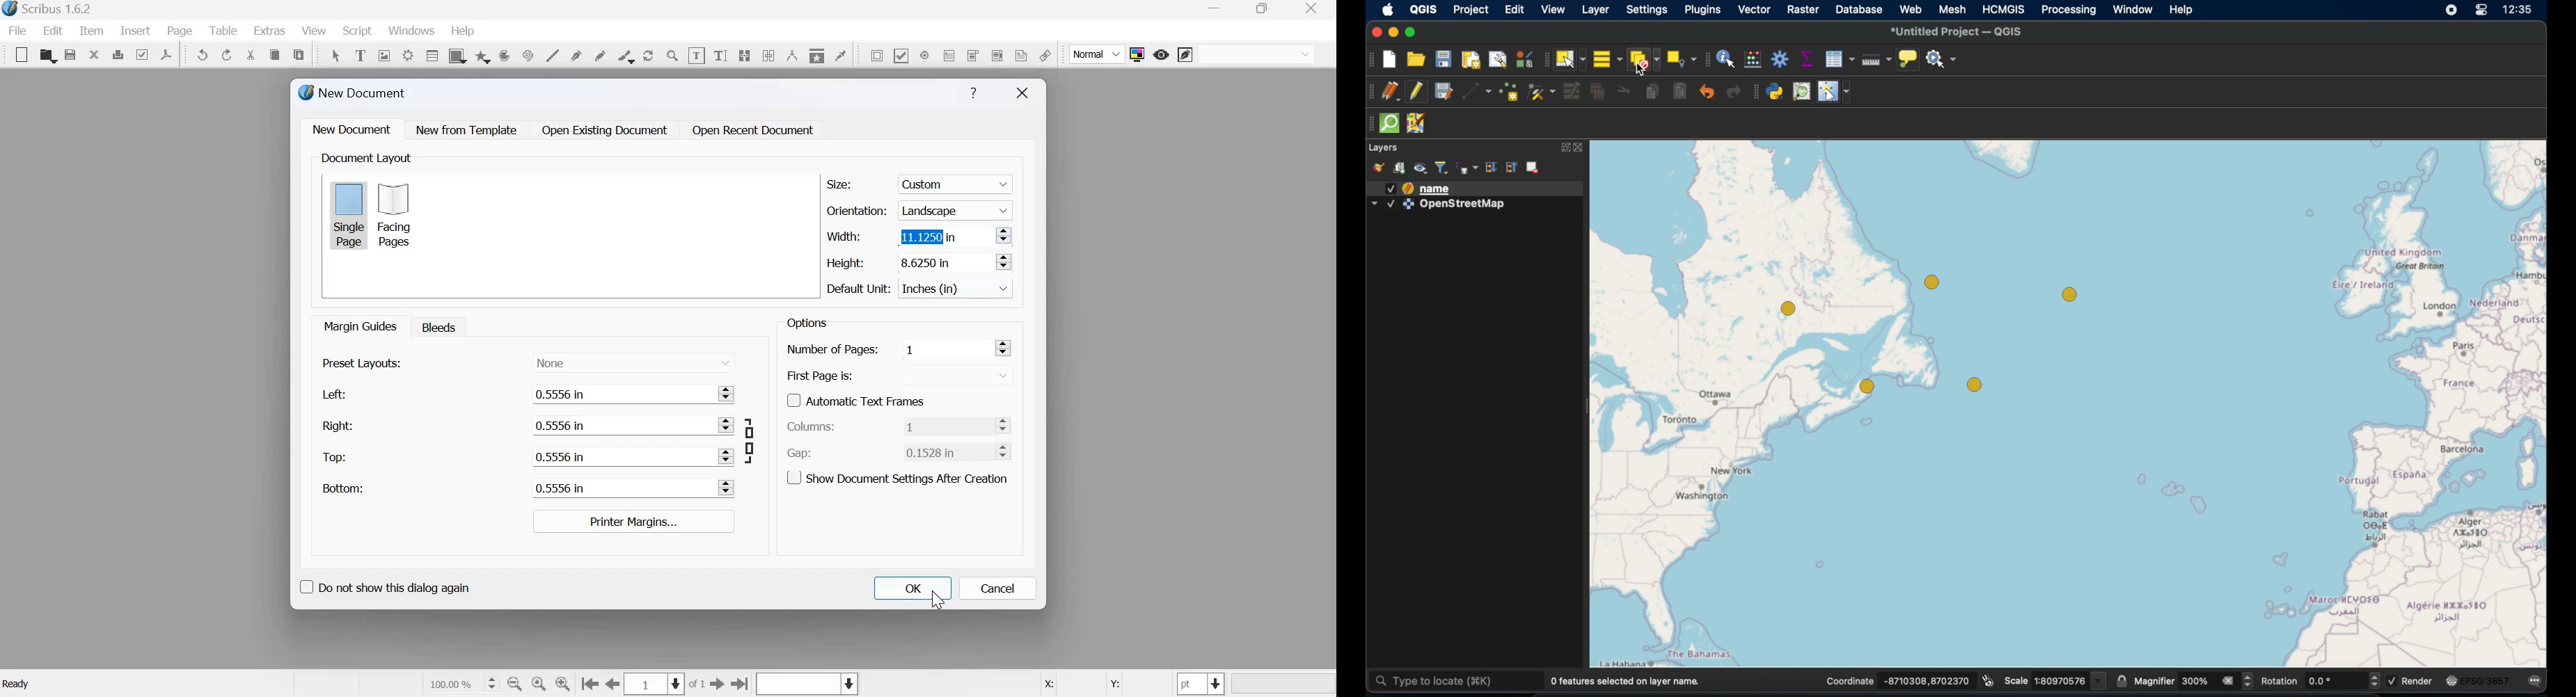 This screenshot has width=2576, height=700. I want to click on Select the current layer, so click(805, 684).